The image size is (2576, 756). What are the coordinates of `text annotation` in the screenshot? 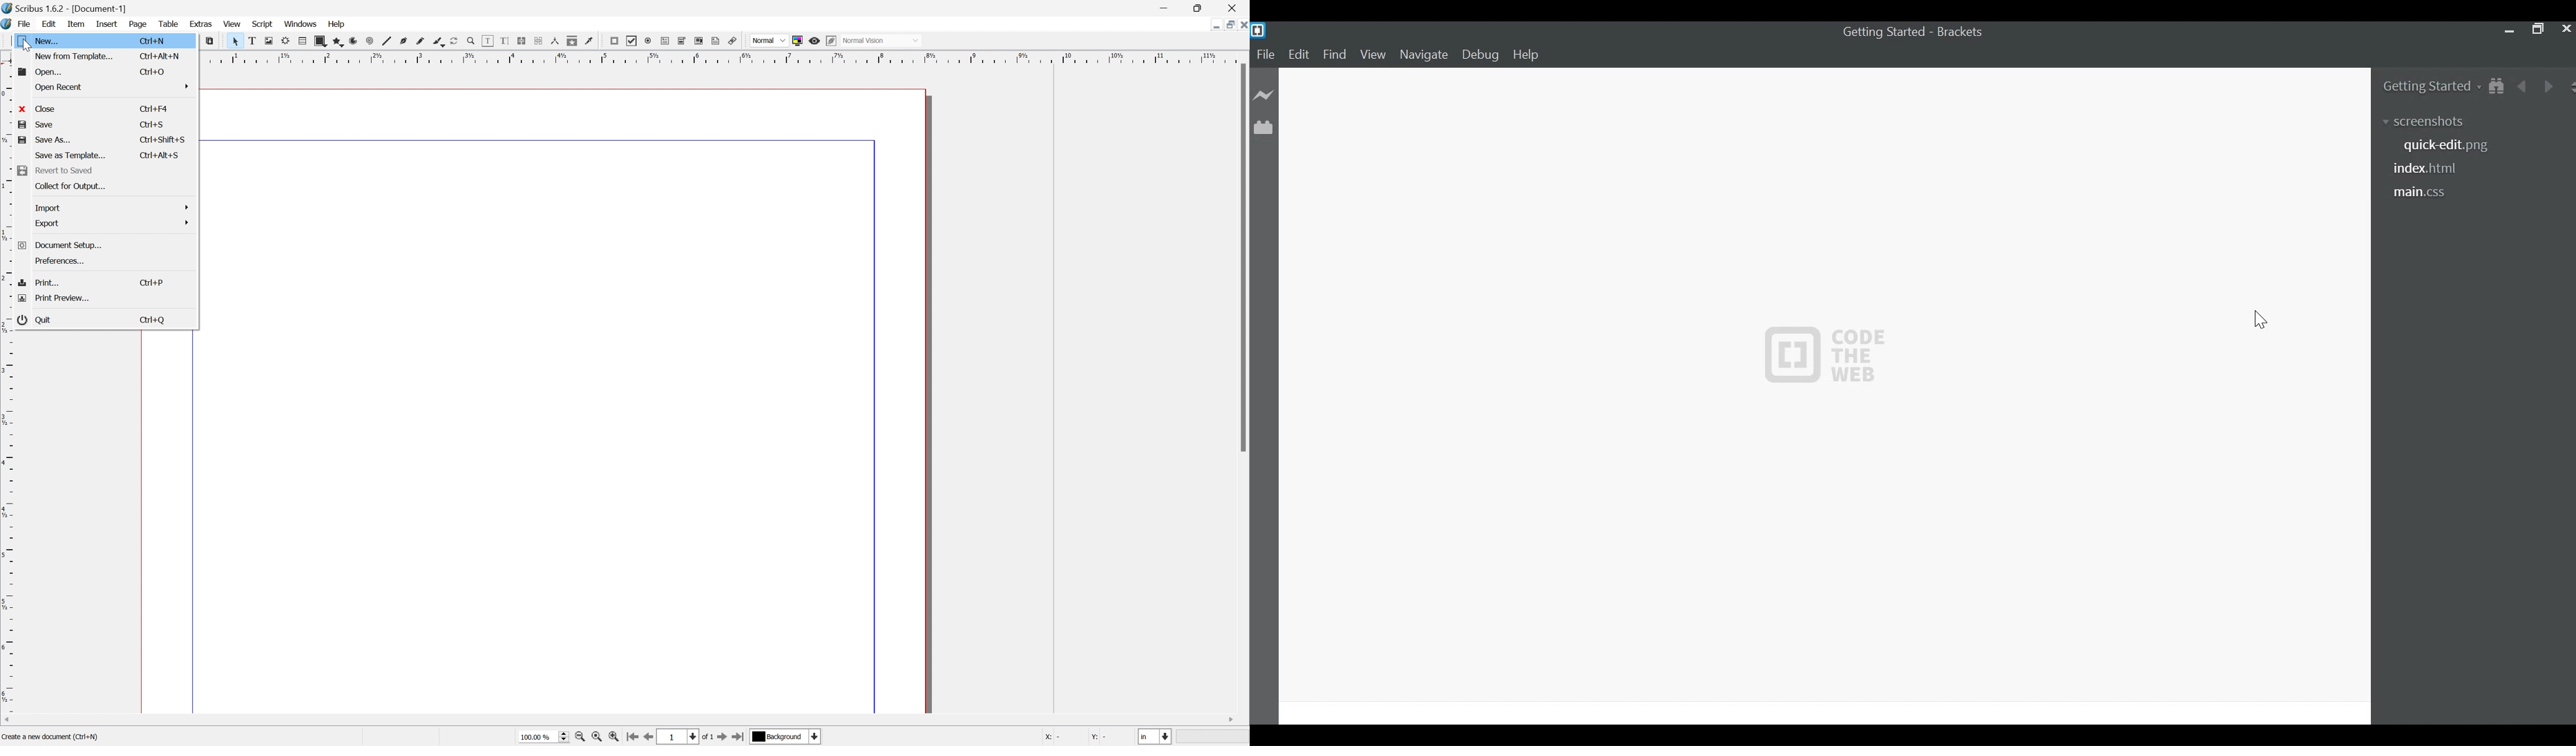 It's located at (717, 41).